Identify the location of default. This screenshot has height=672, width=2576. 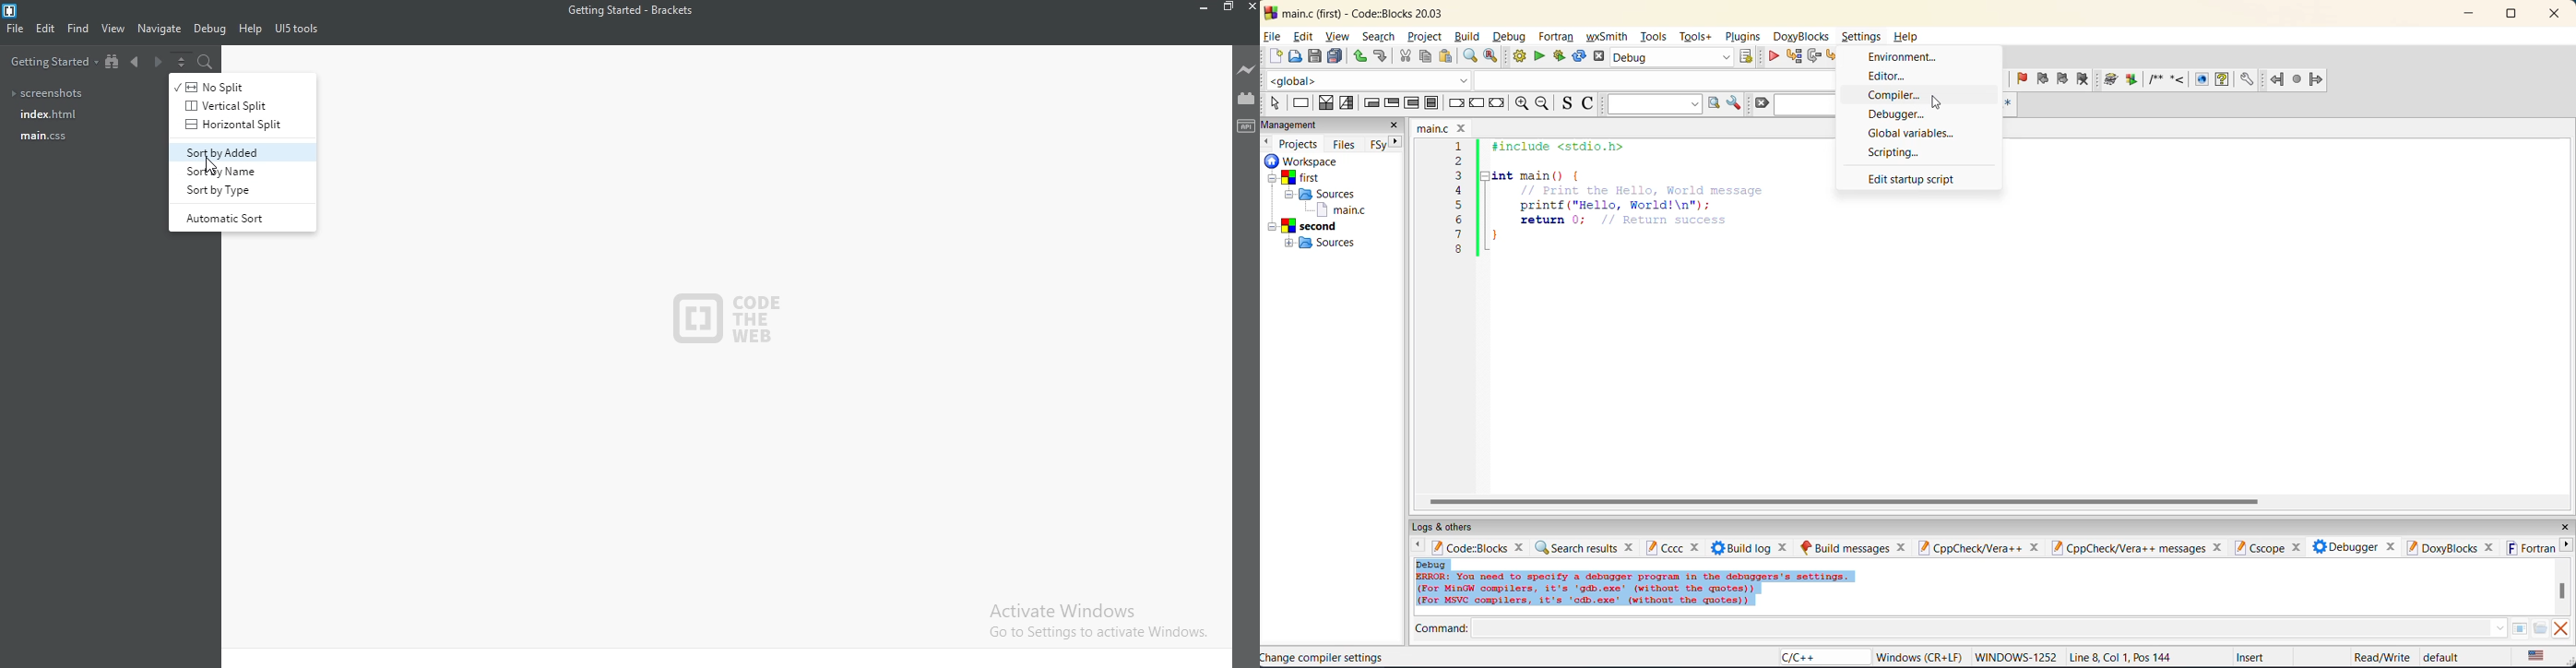
(2447, 658).